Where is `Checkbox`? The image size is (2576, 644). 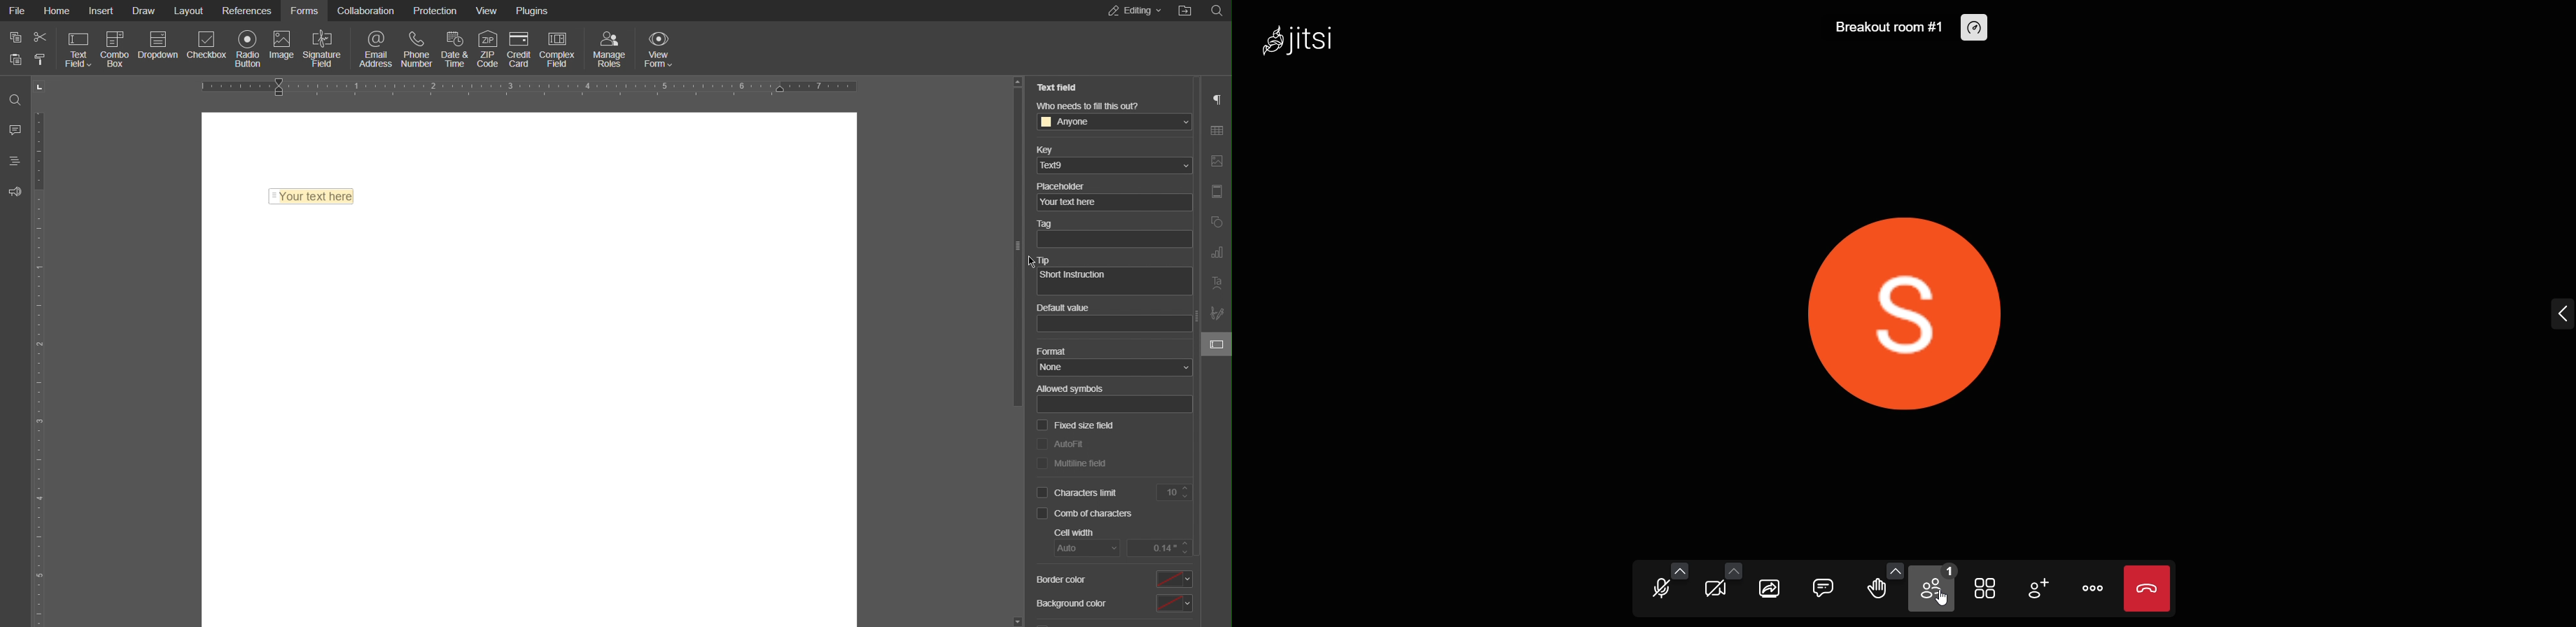 Checkbox is located at coordinates (205, 49).